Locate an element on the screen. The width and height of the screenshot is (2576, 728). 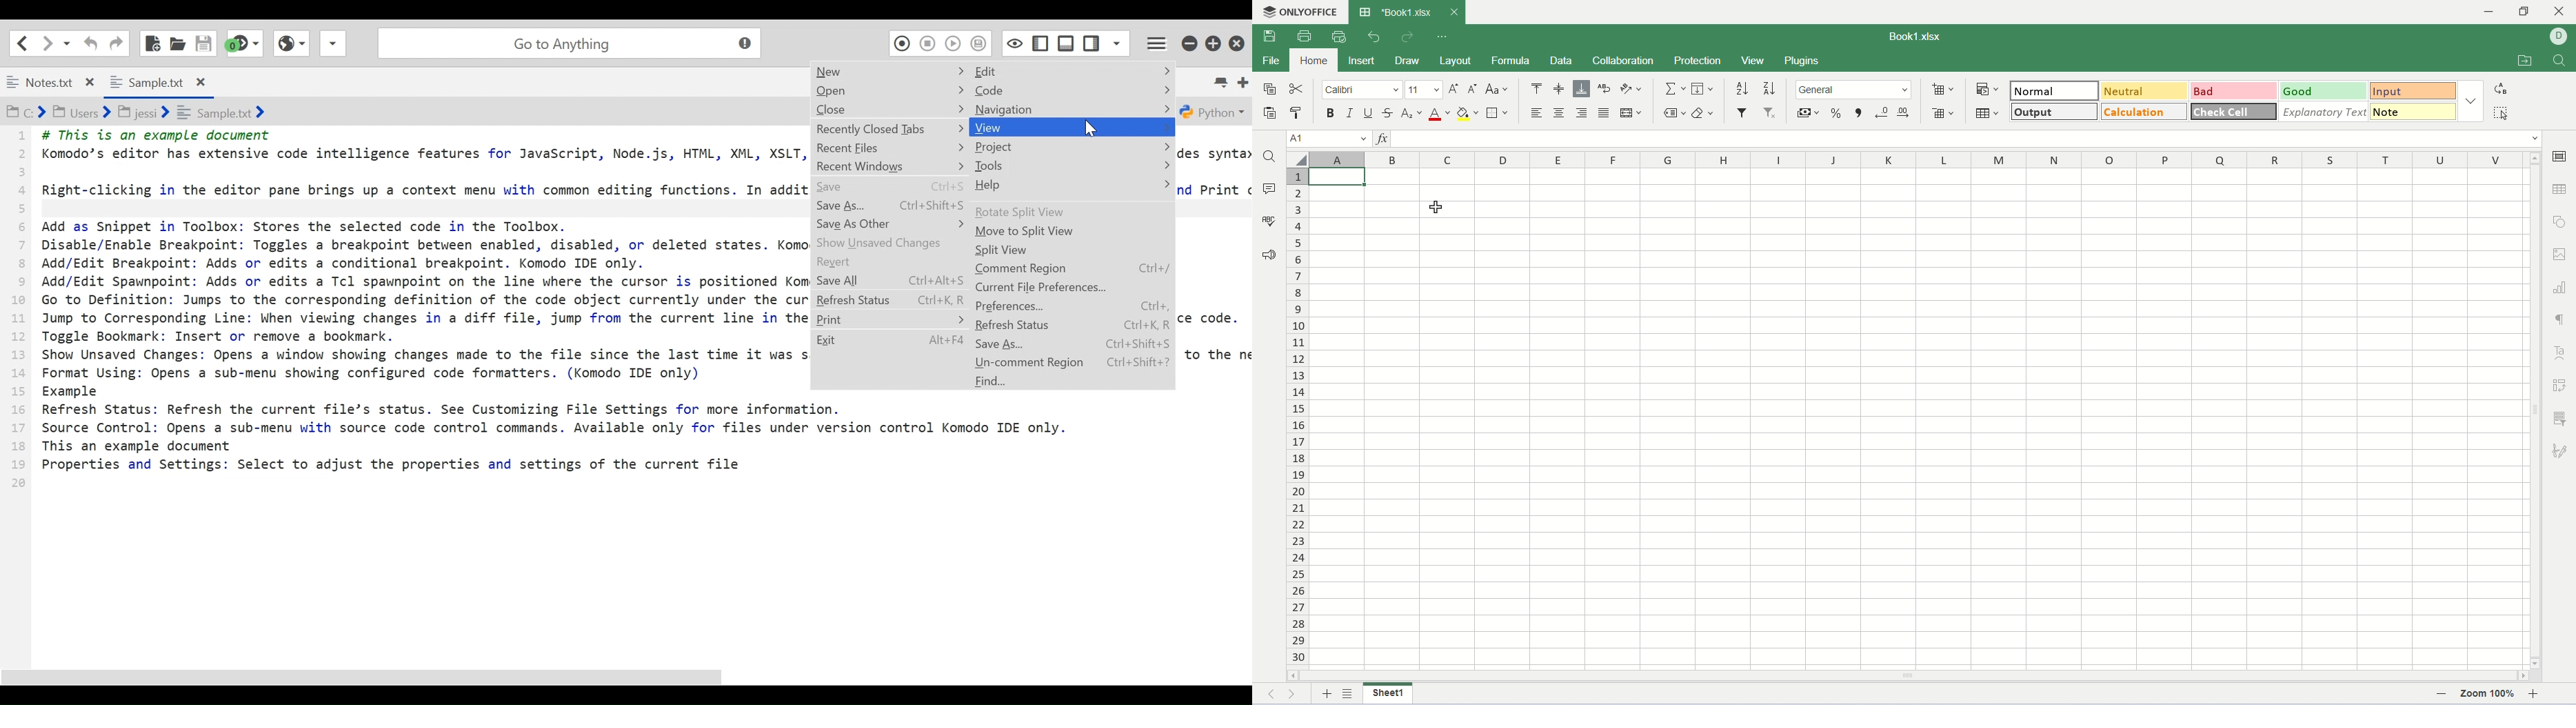
Application menu is located at coordinates (1159, 43).